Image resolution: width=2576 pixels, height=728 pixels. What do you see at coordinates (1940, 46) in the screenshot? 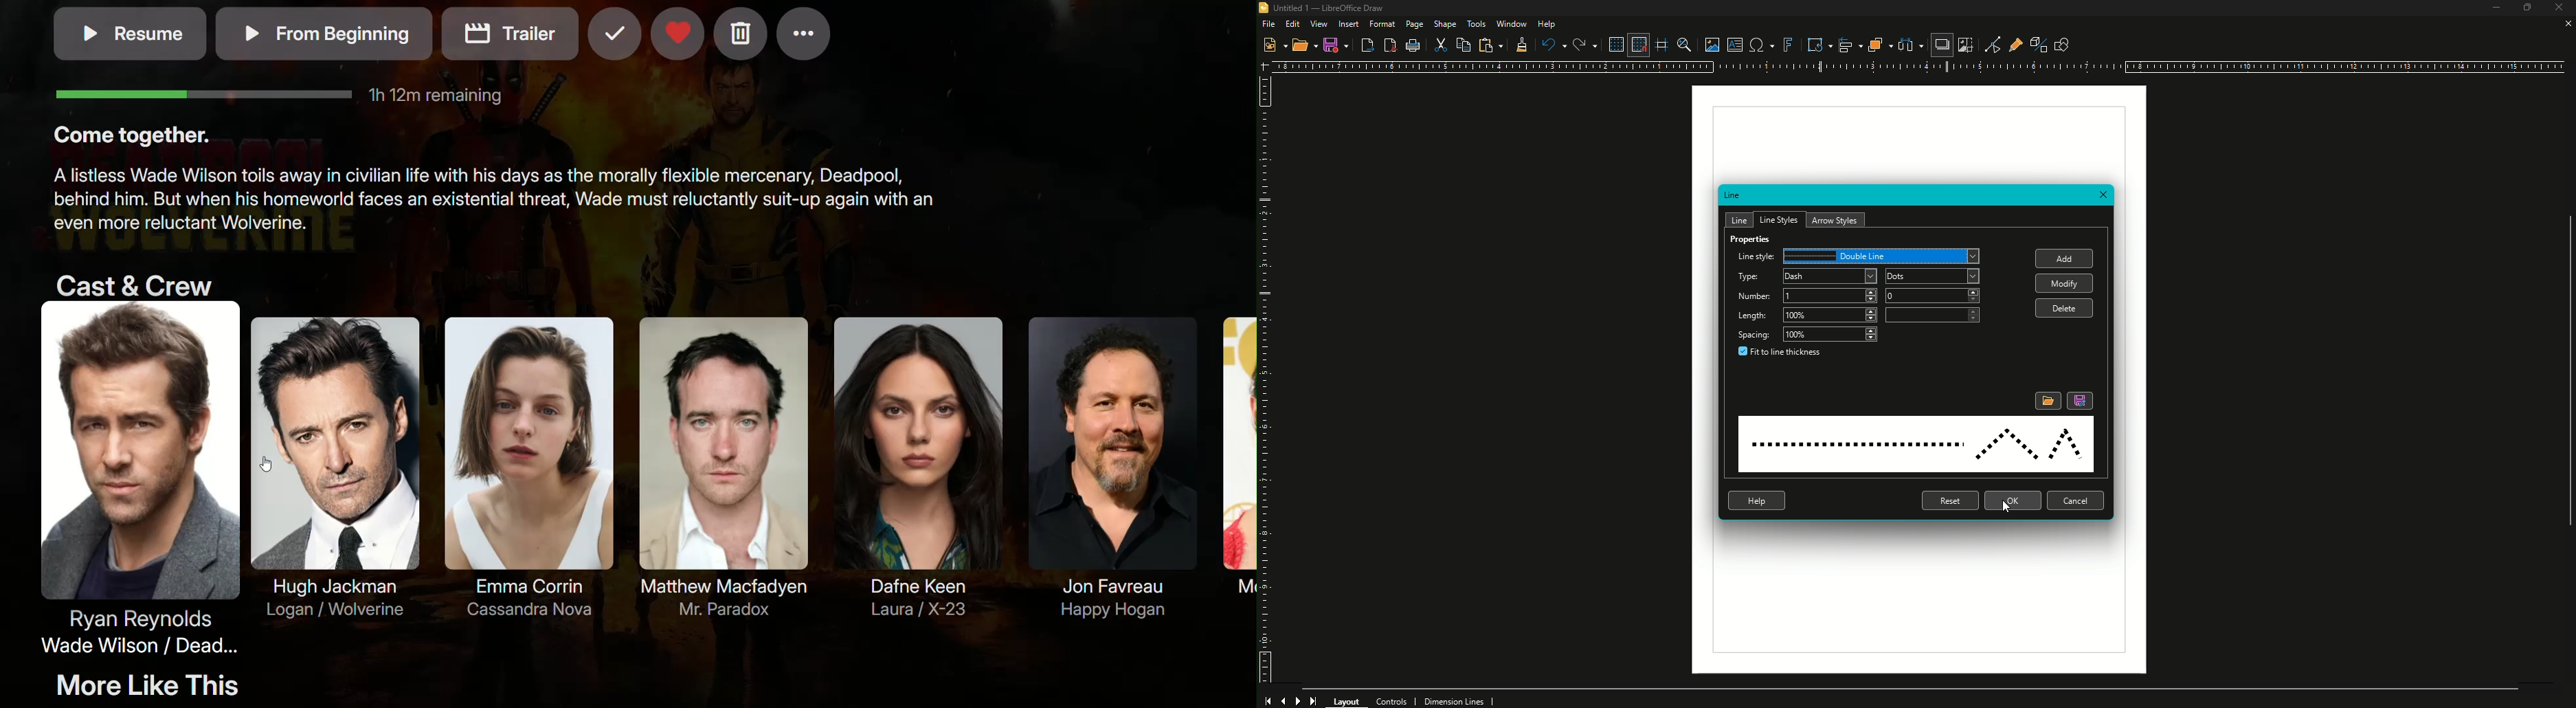
I see `Shadow` at bounding box center [1940, 46].